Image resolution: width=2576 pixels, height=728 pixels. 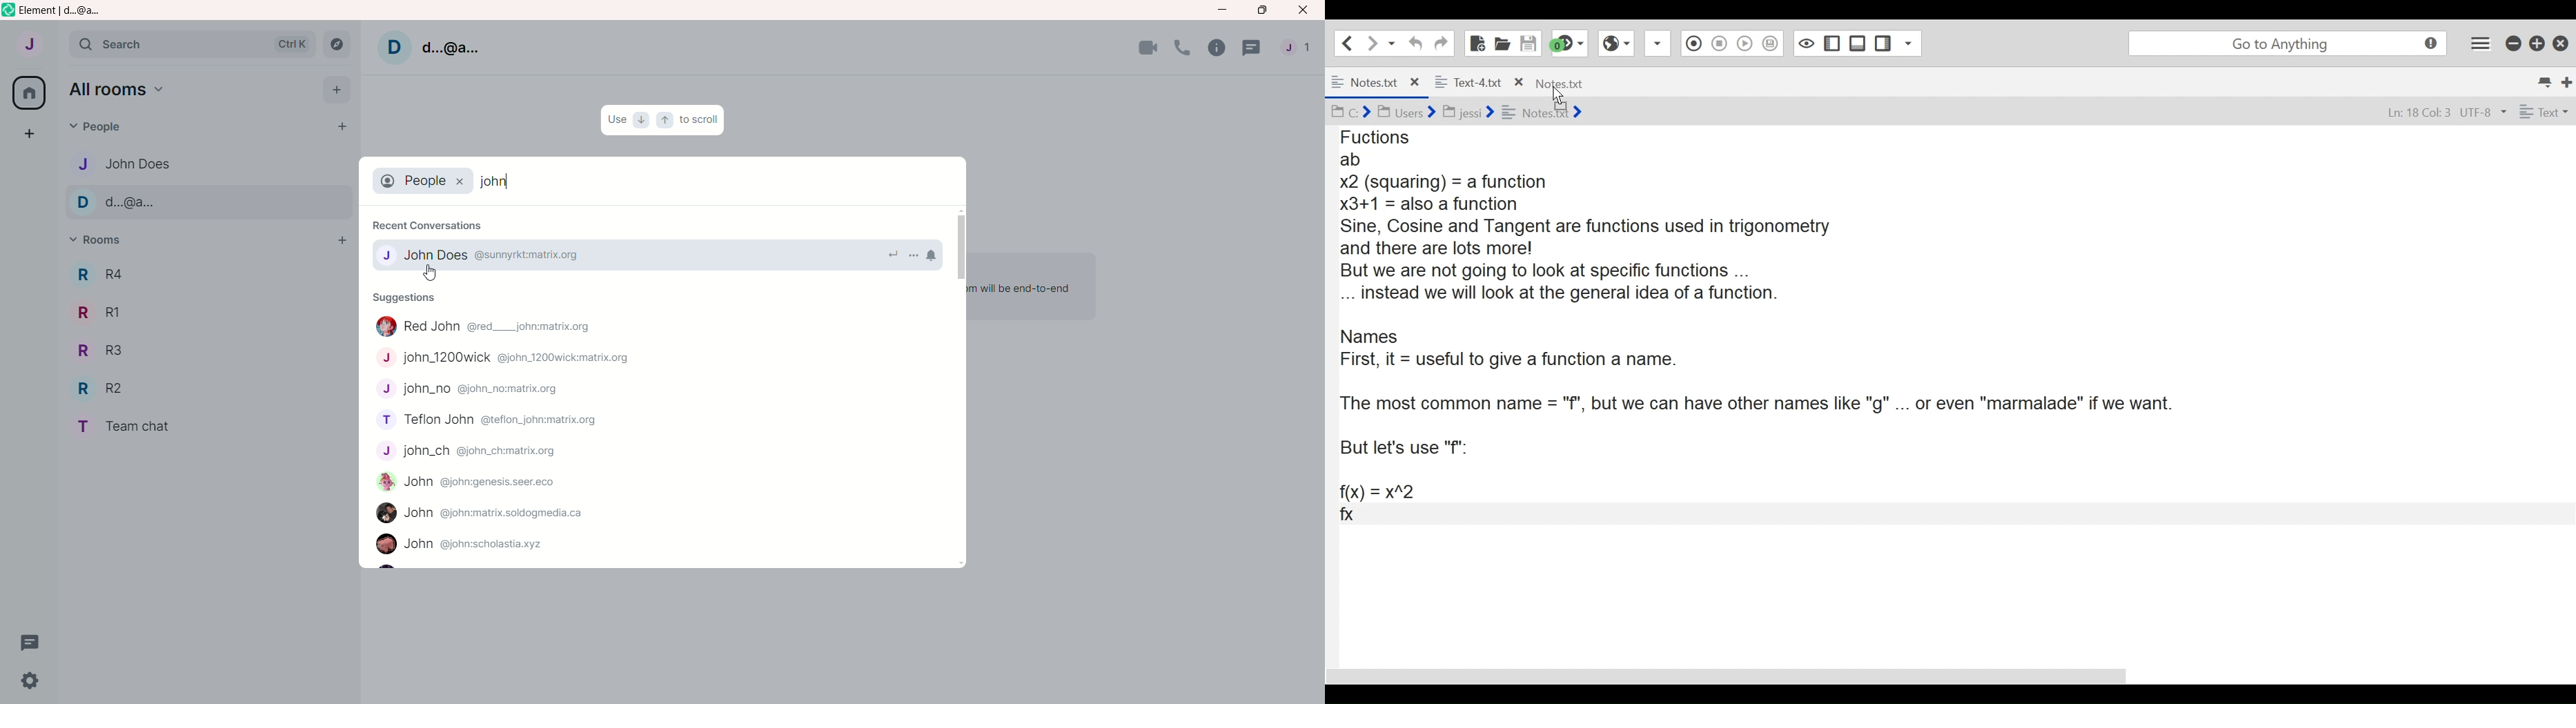 I want to click on people, so click(x=1301, y=51).